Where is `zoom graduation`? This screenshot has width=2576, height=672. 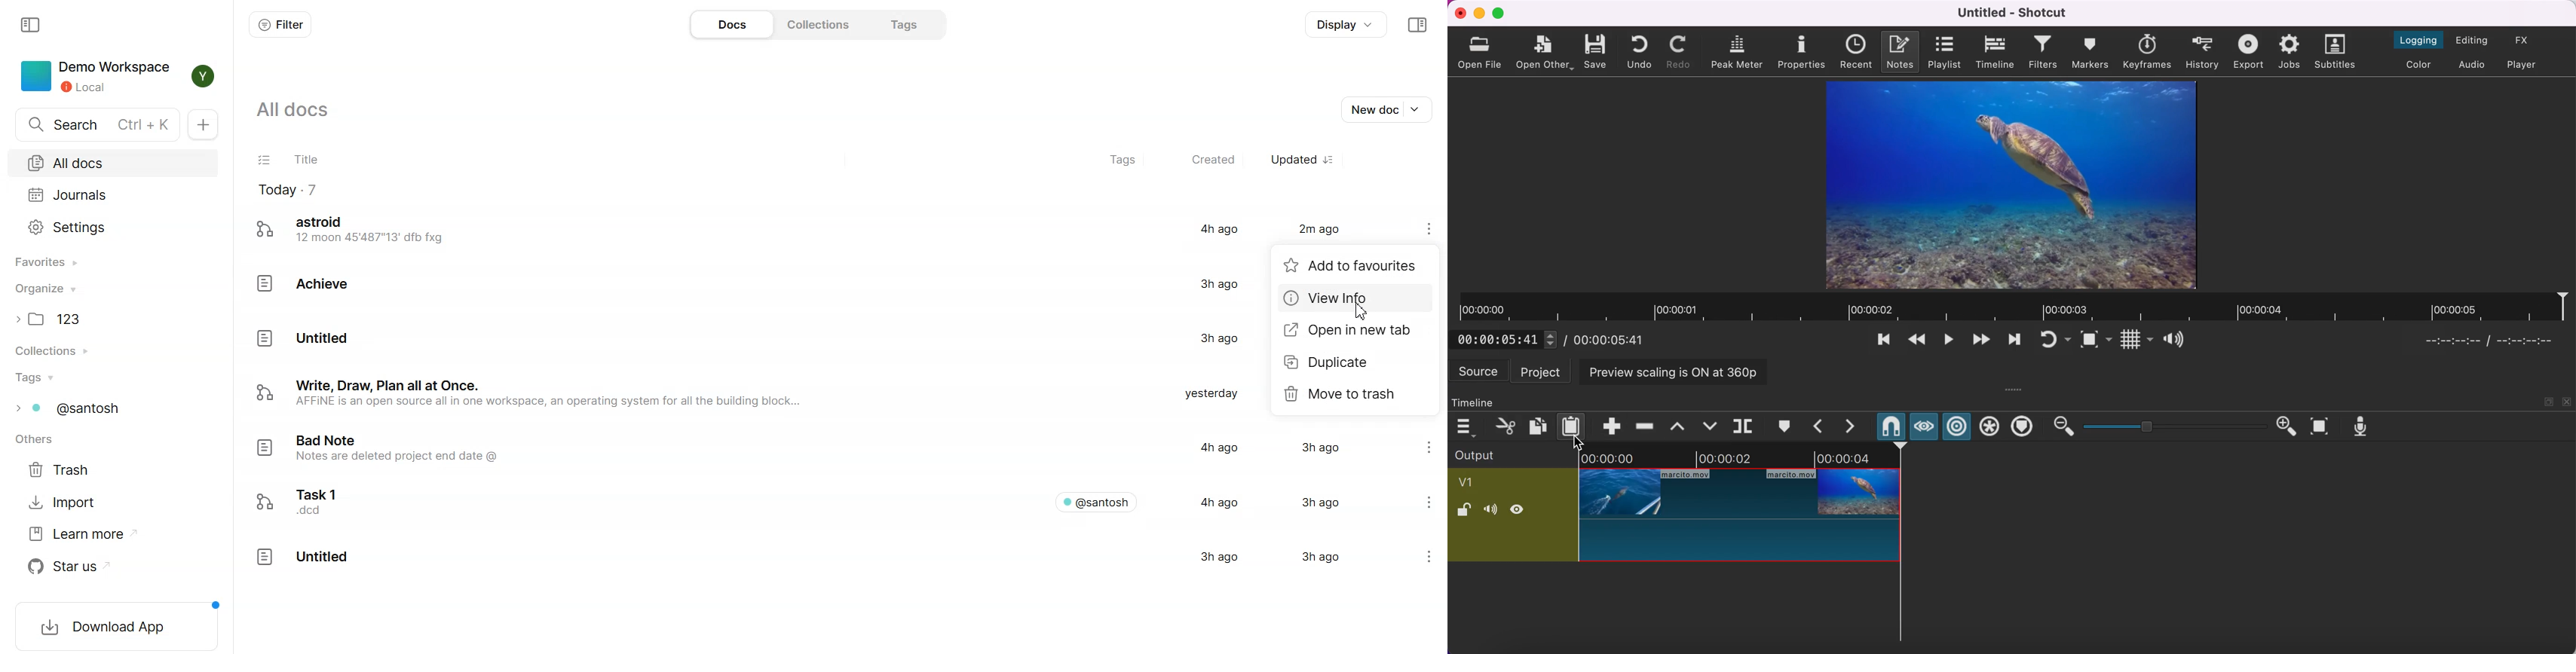
zoom graduation is located at coordinates (2174, 426).